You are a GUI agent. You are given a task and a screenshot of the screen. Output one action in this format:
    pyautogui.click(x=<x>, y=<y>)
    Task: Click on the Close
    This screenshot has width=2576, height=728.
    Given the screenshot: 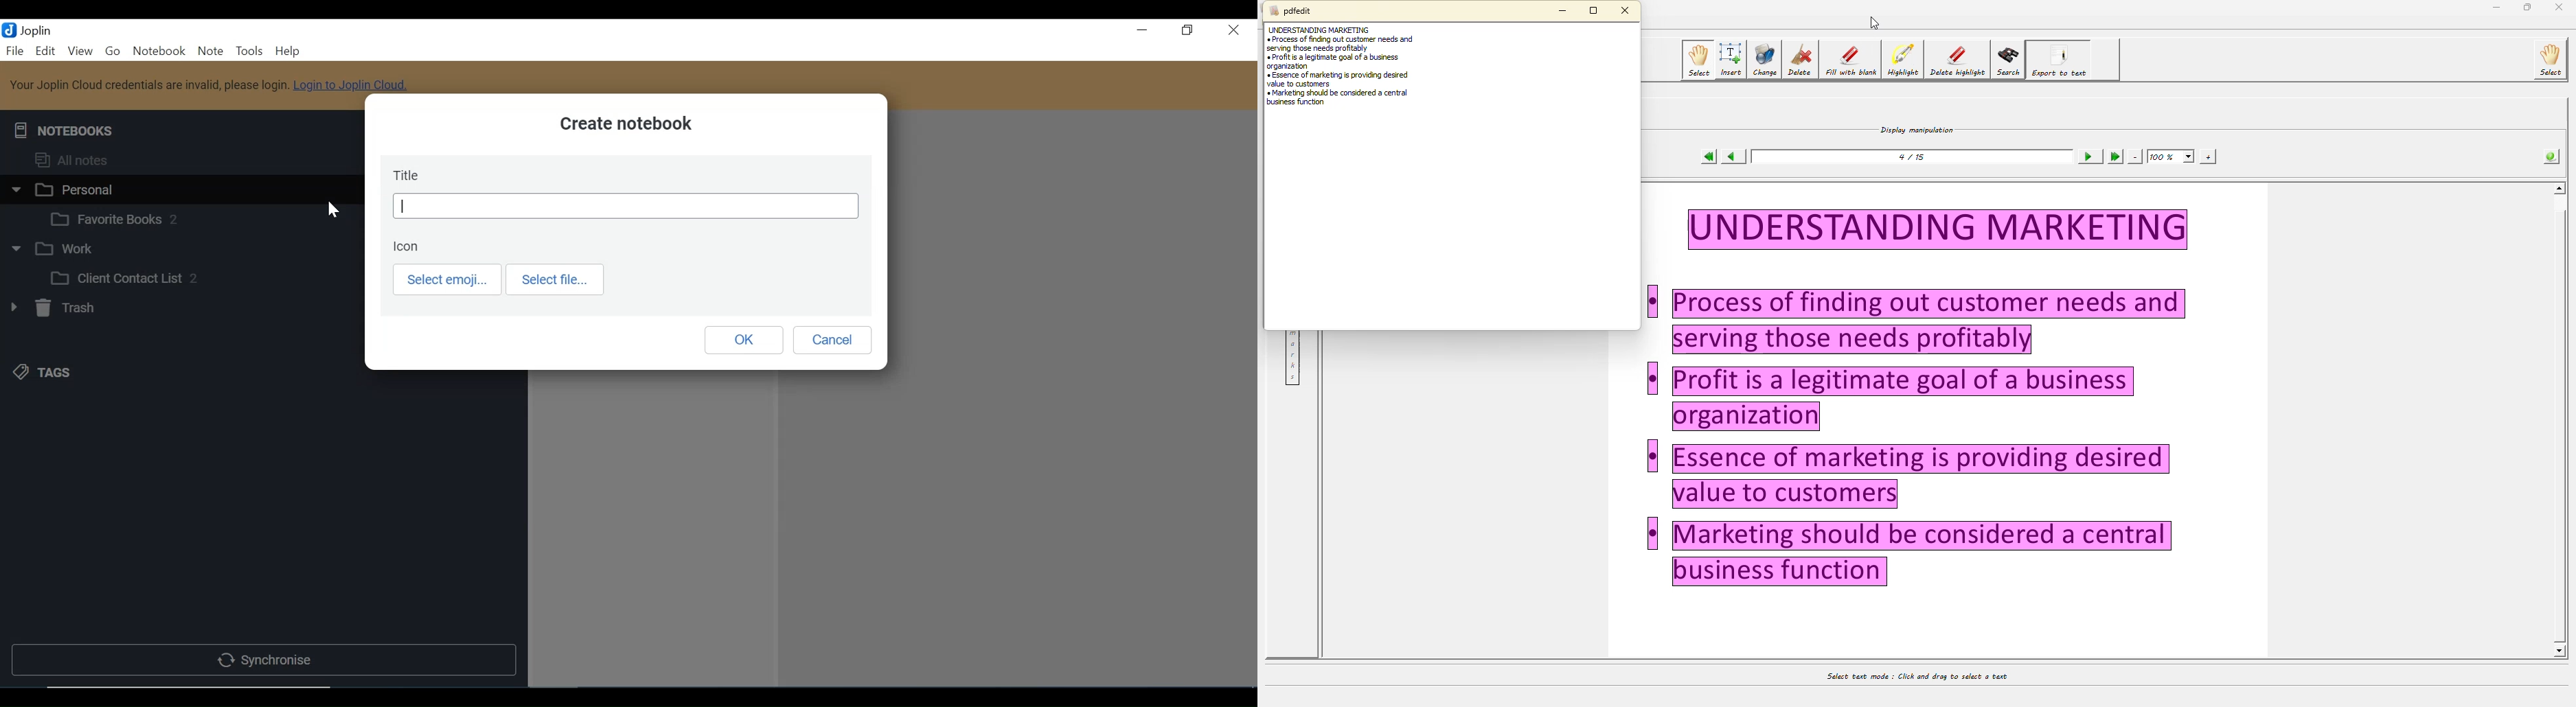 What is the action you would take?
    pyautogui.click(x=1232, y=32)
    